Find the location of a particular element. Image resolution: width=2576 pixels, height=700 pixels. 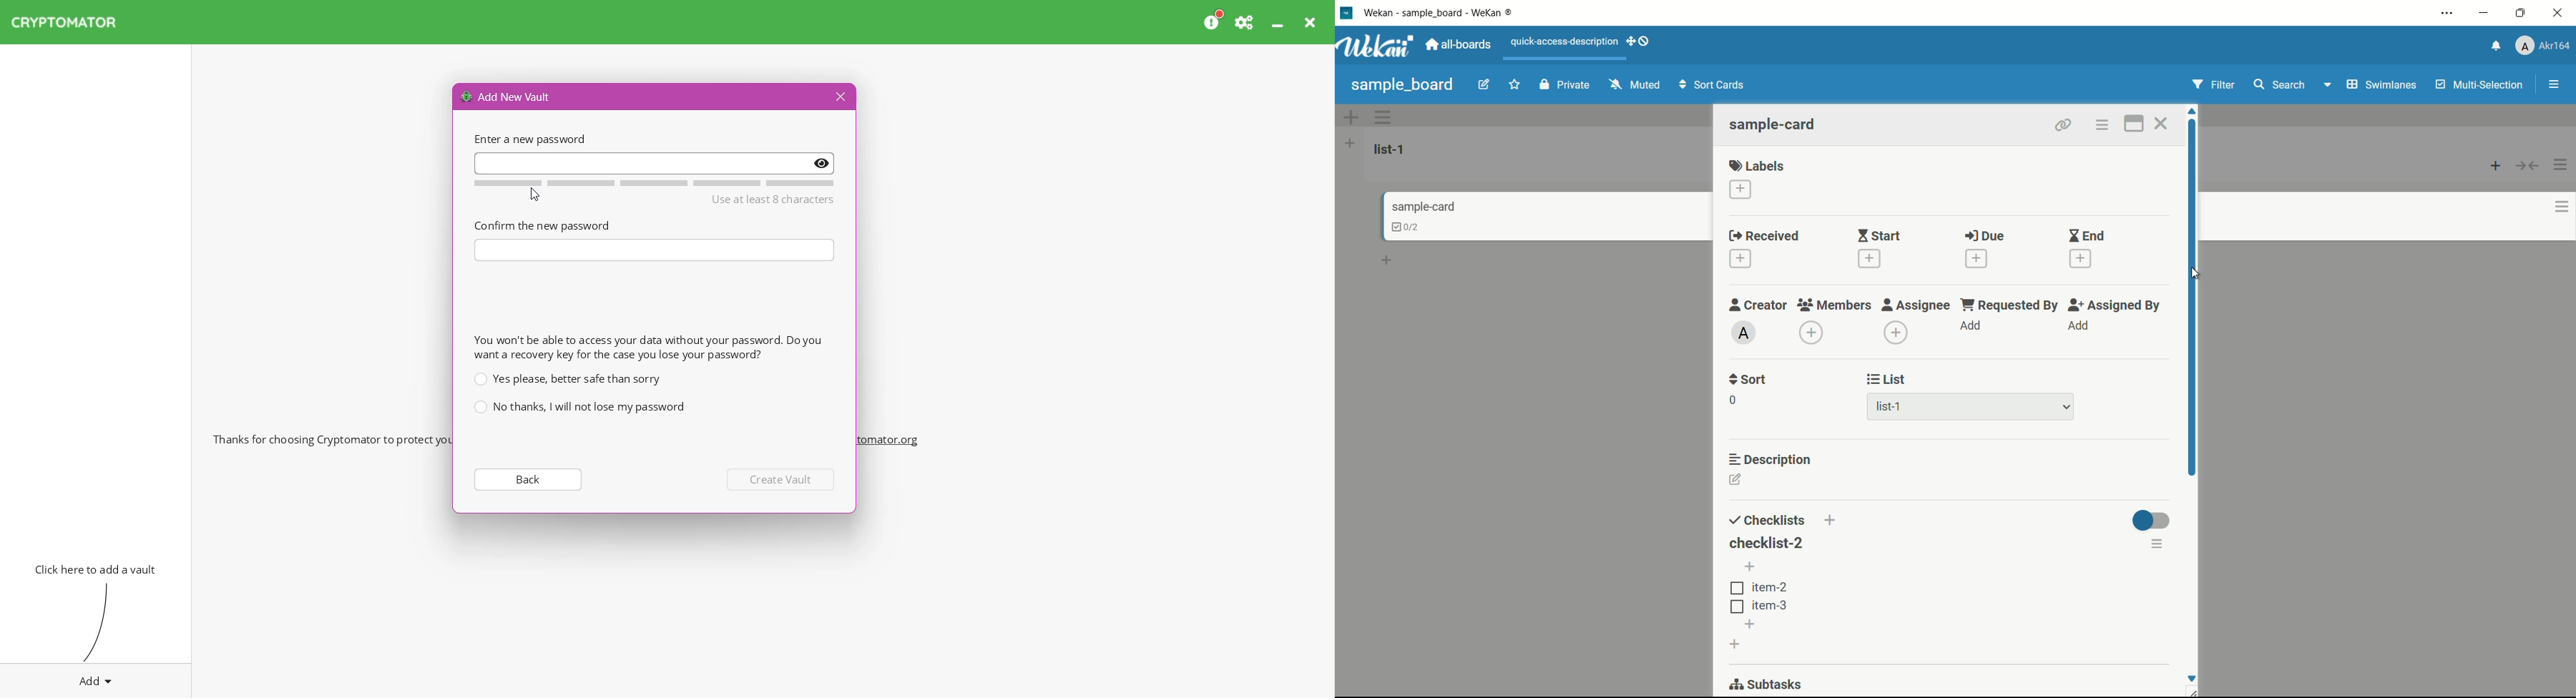

add item is located at coordinates (1749, 625).